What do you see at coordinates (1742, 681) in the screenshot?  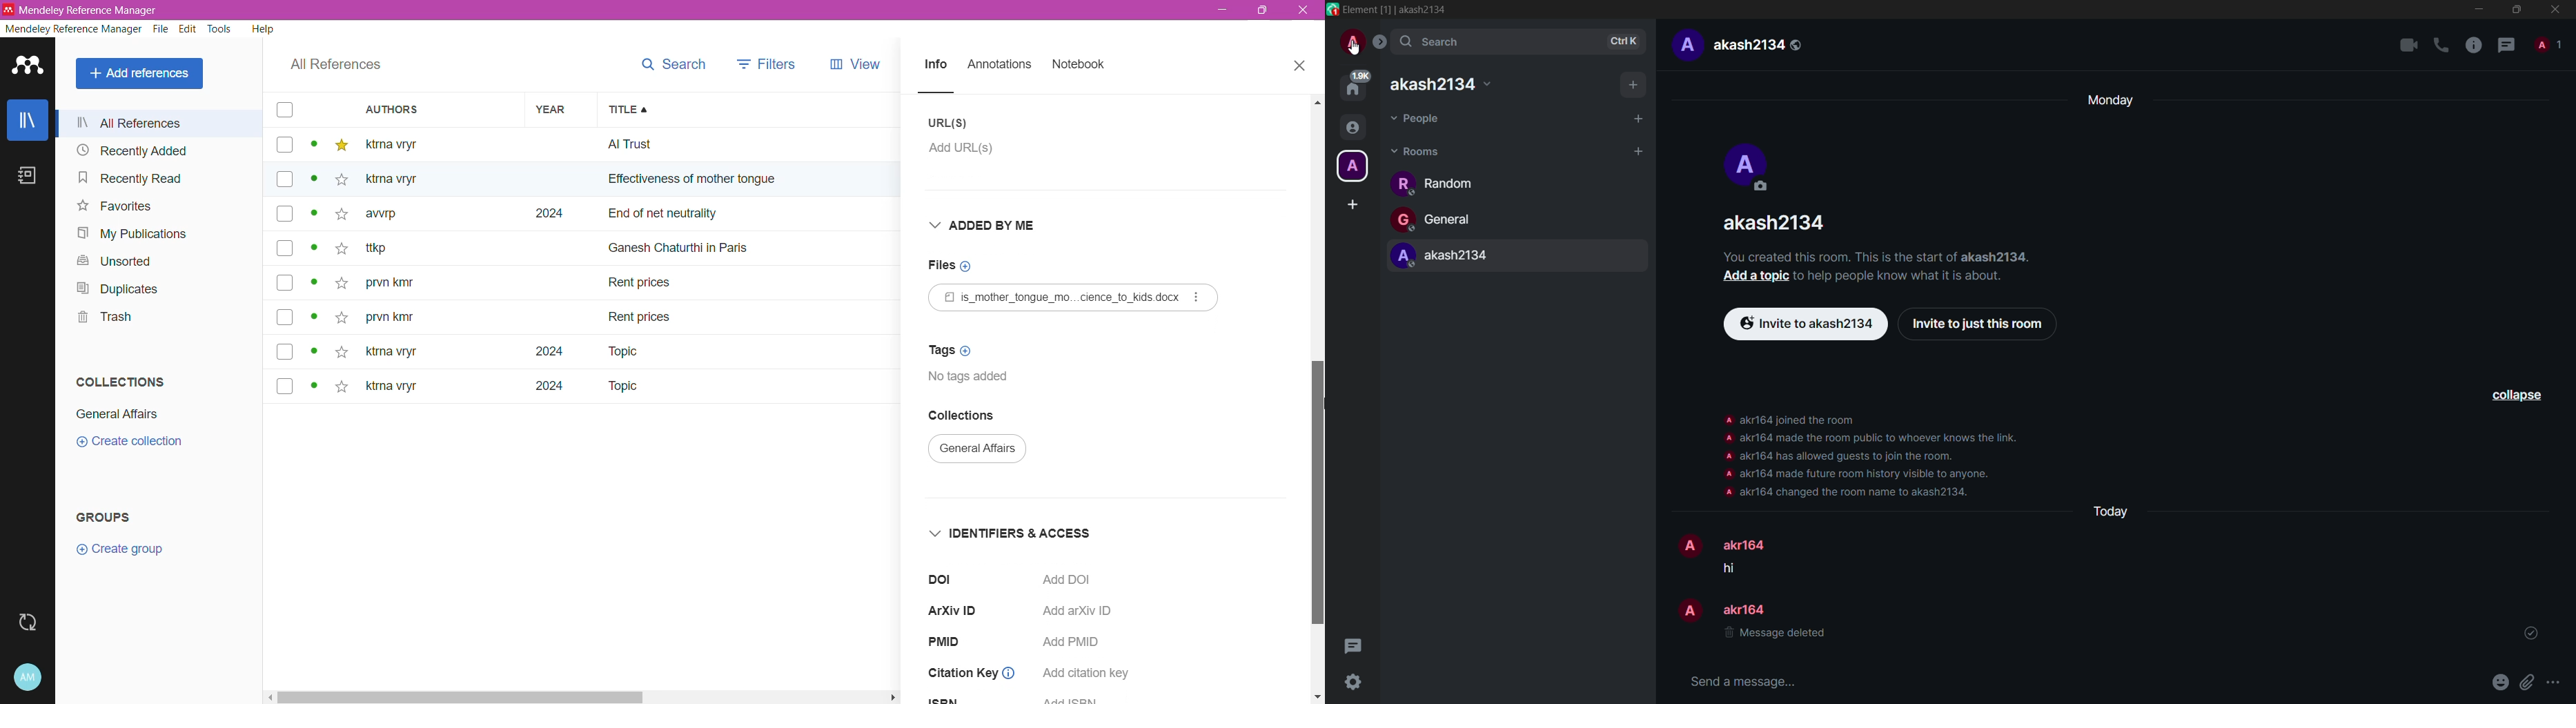 I see `input message` at bounding box center [1742, 681].